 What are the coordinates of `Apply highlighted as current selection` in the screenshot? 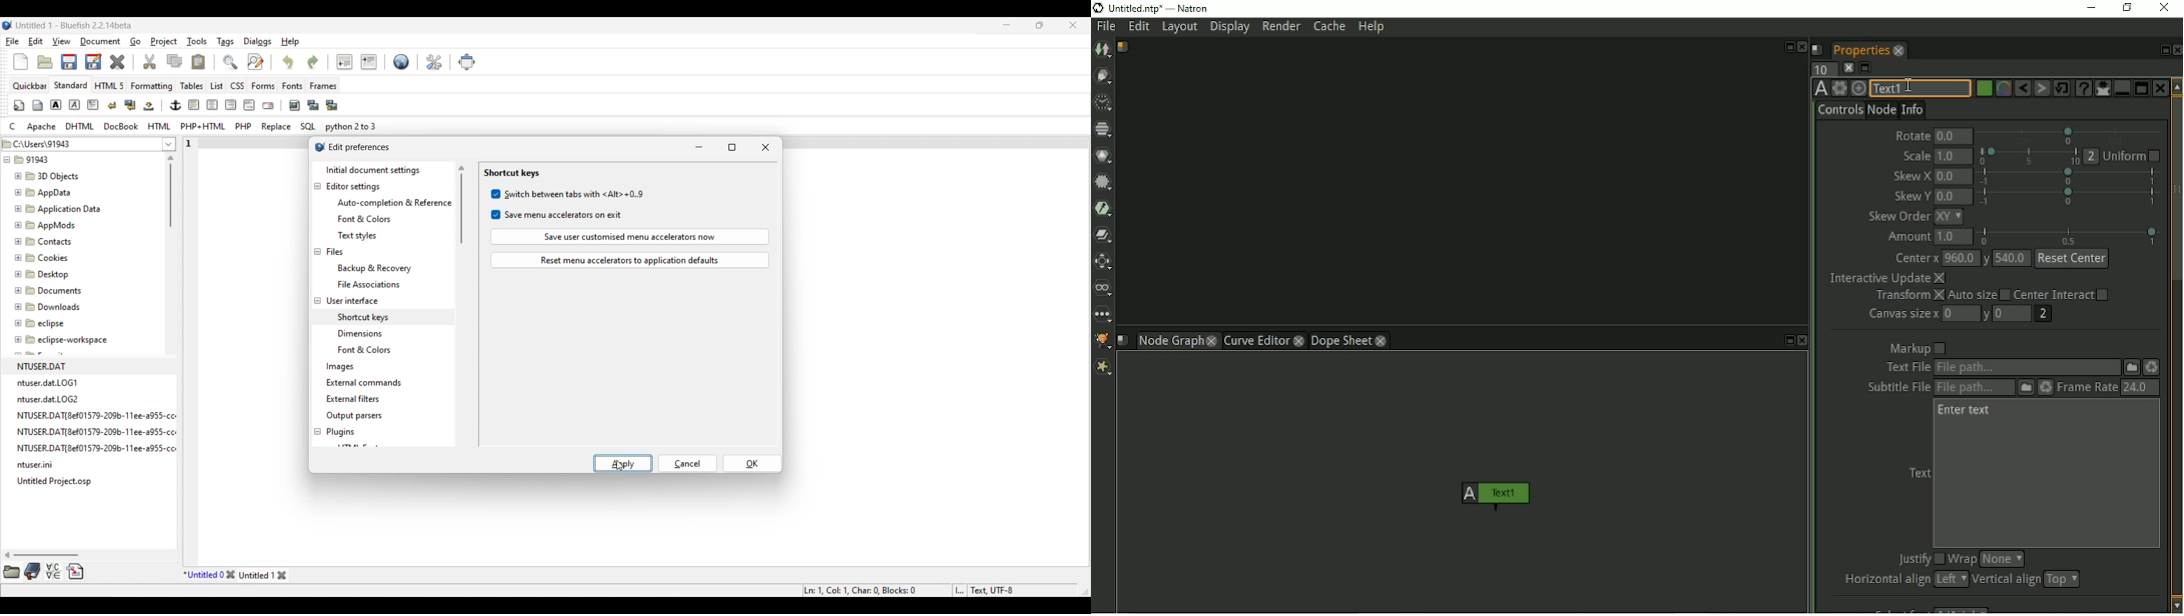 It's located at (623, 463).